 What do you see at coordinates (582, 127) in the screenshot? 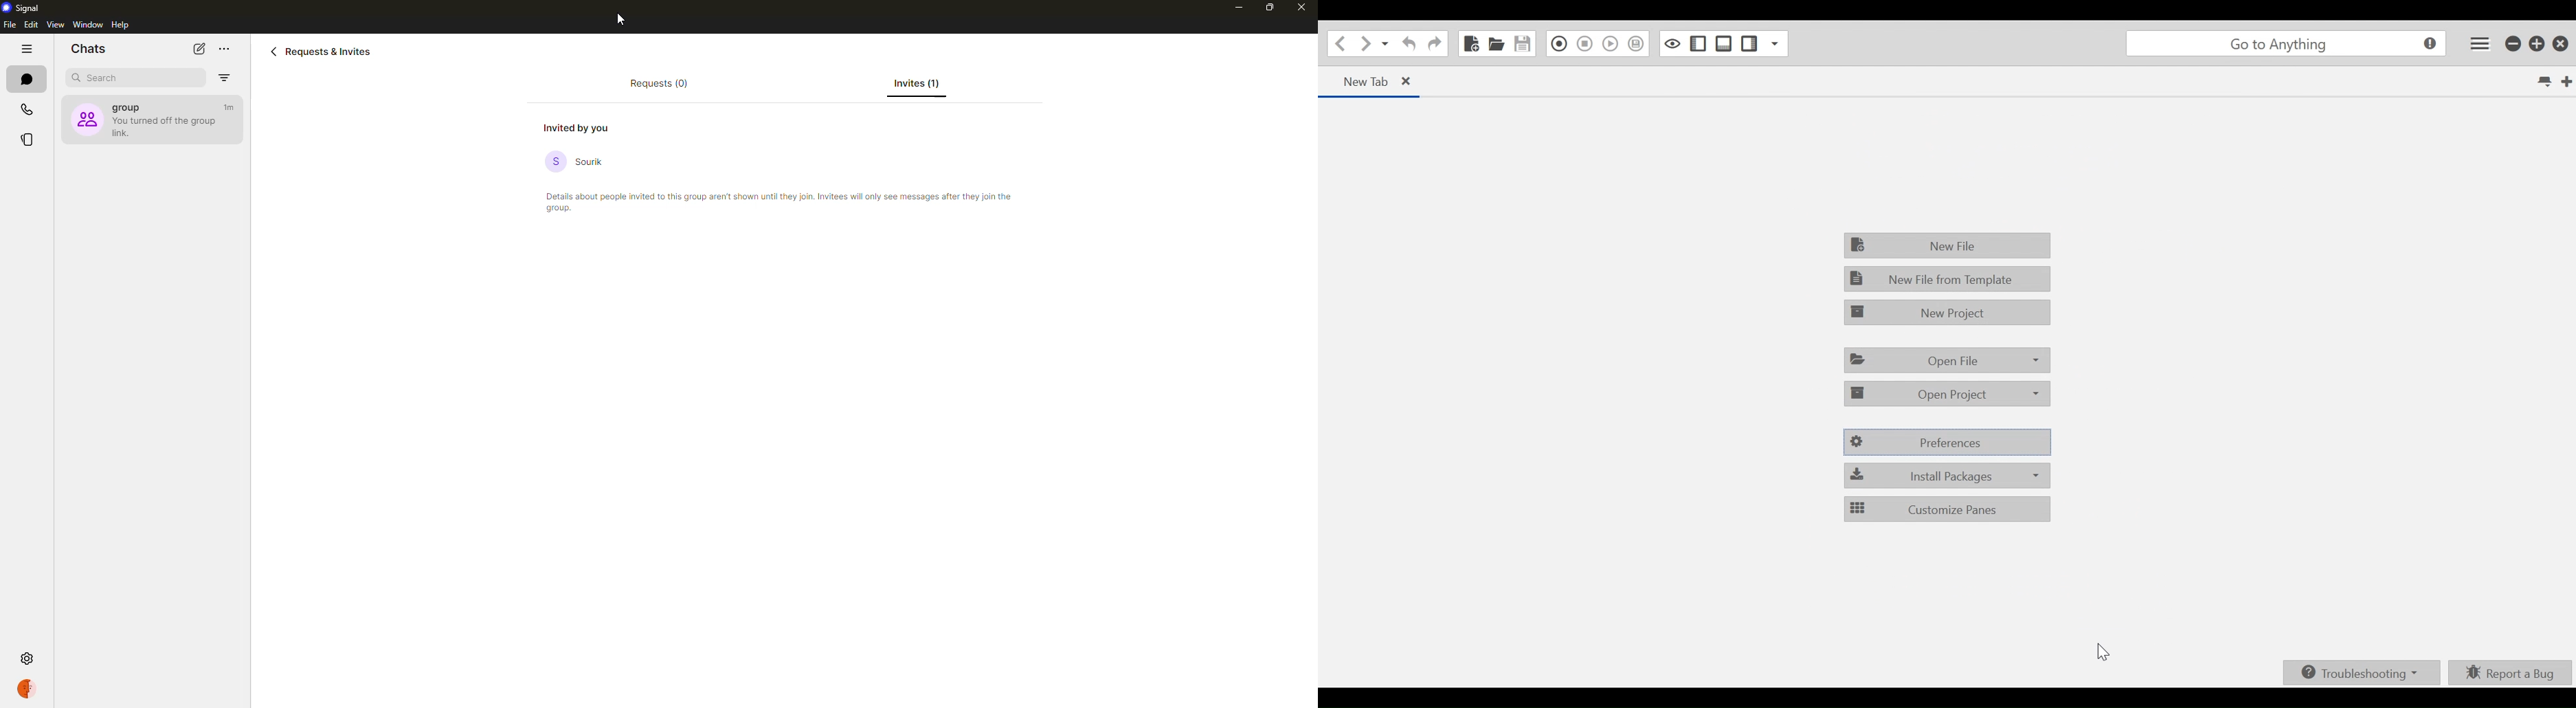
I see `invited by you` at bounding box center [582, 127].